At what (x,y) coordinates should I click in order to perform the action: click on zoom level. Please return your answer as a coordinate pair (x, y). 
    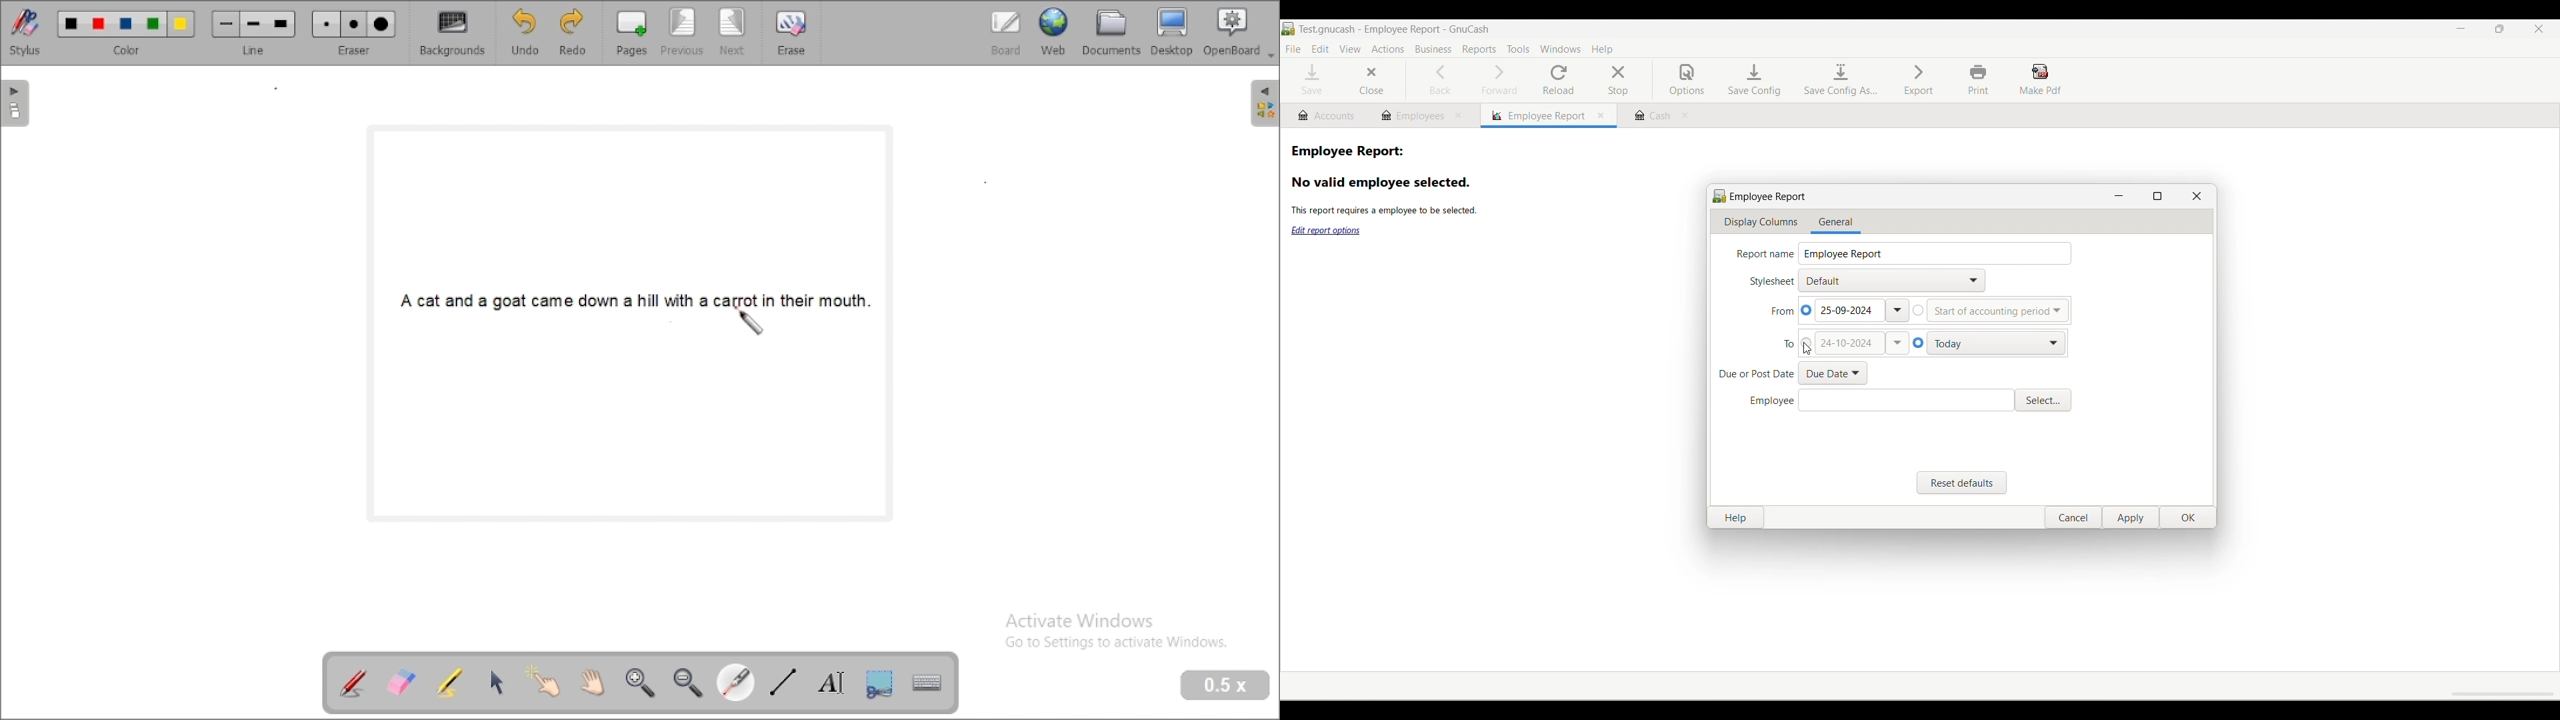
    Looking at the image, I should click on (1226, 686).